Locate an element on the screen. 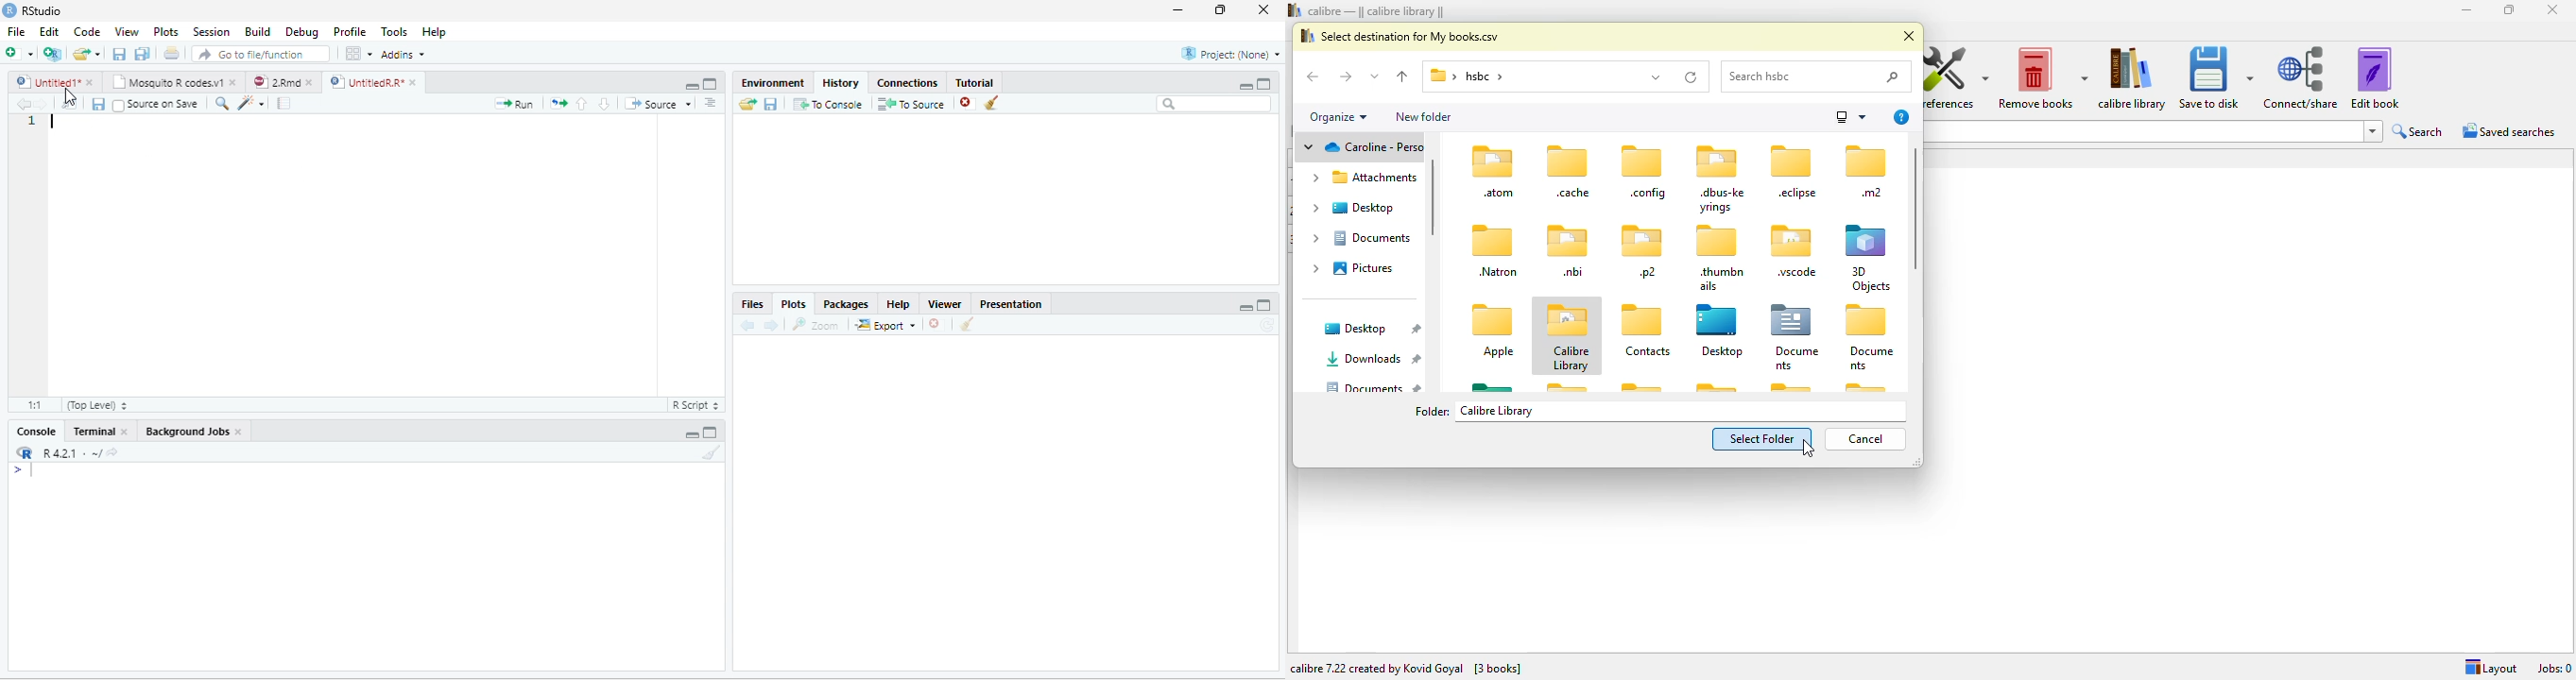  Run is located at coordinates (515, 104).